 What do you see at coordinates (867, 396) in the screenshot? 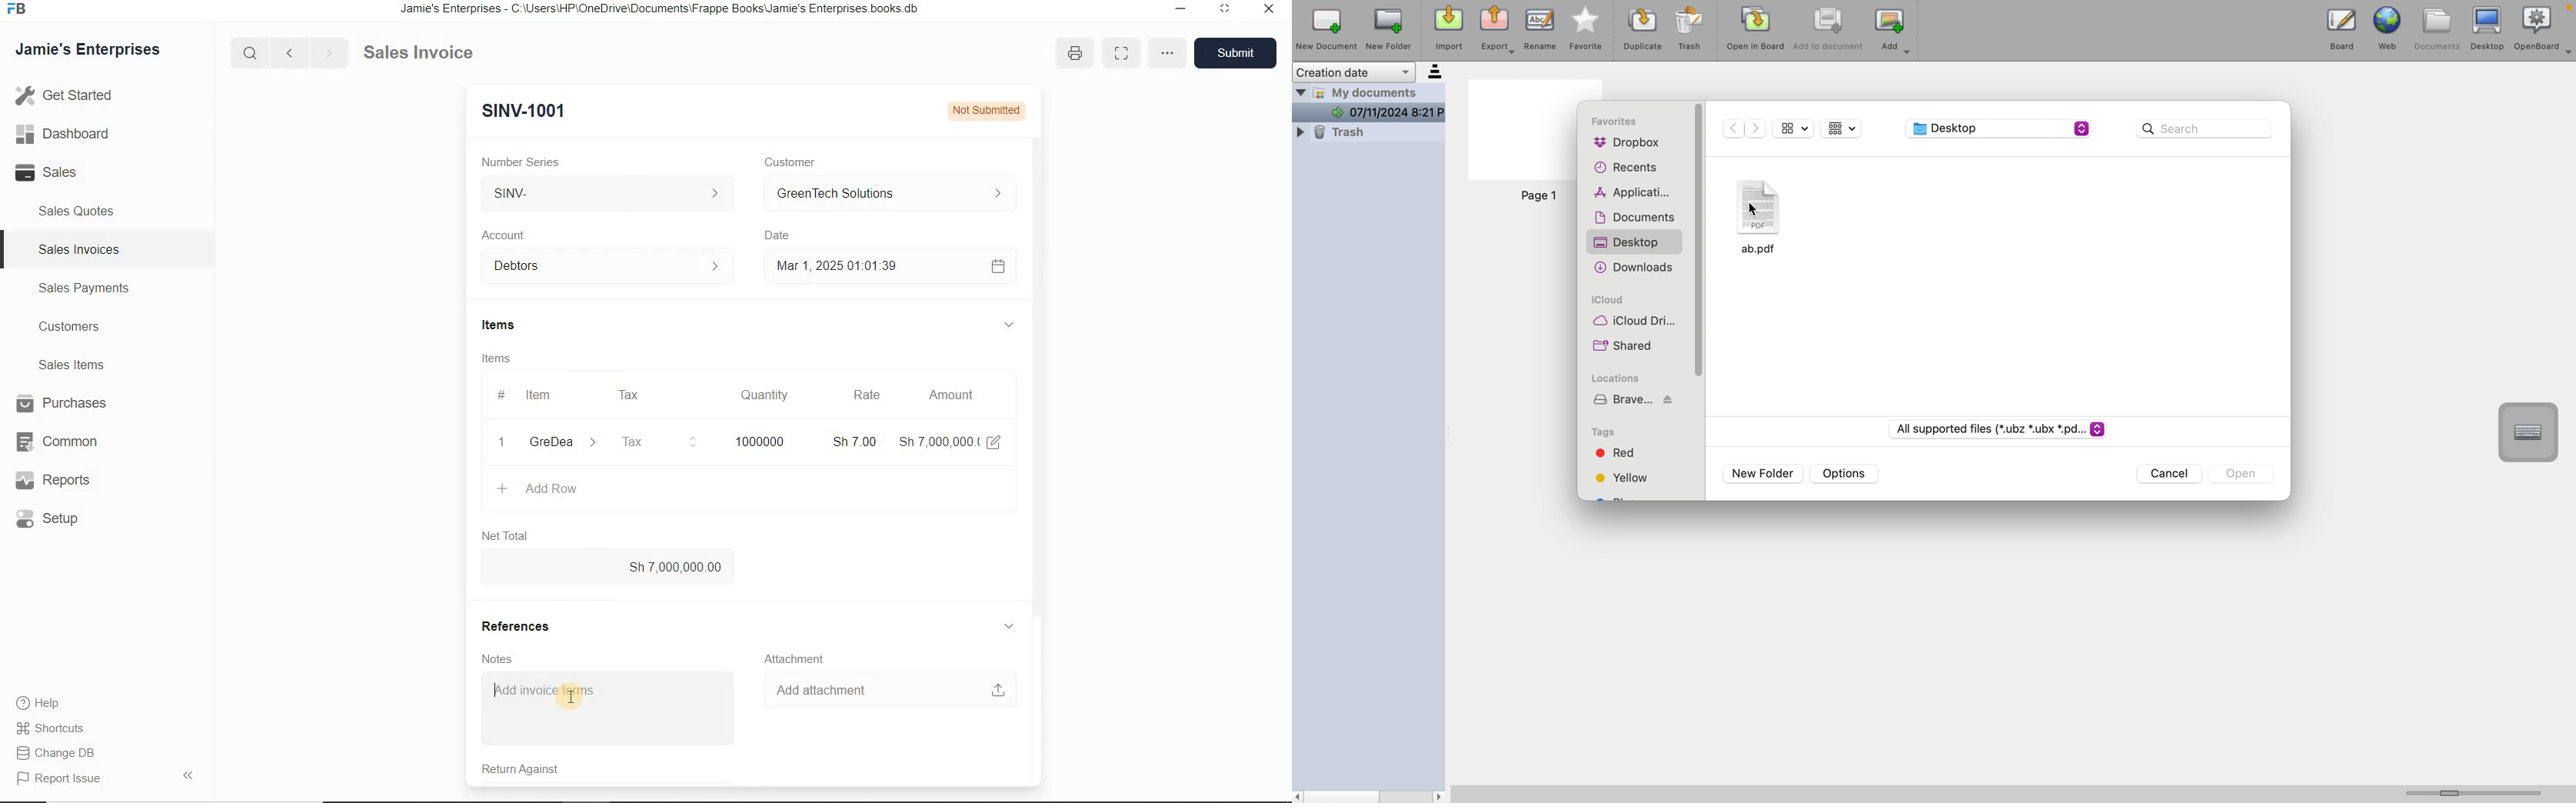
I see `Rate` at bounding box center [867, 396].